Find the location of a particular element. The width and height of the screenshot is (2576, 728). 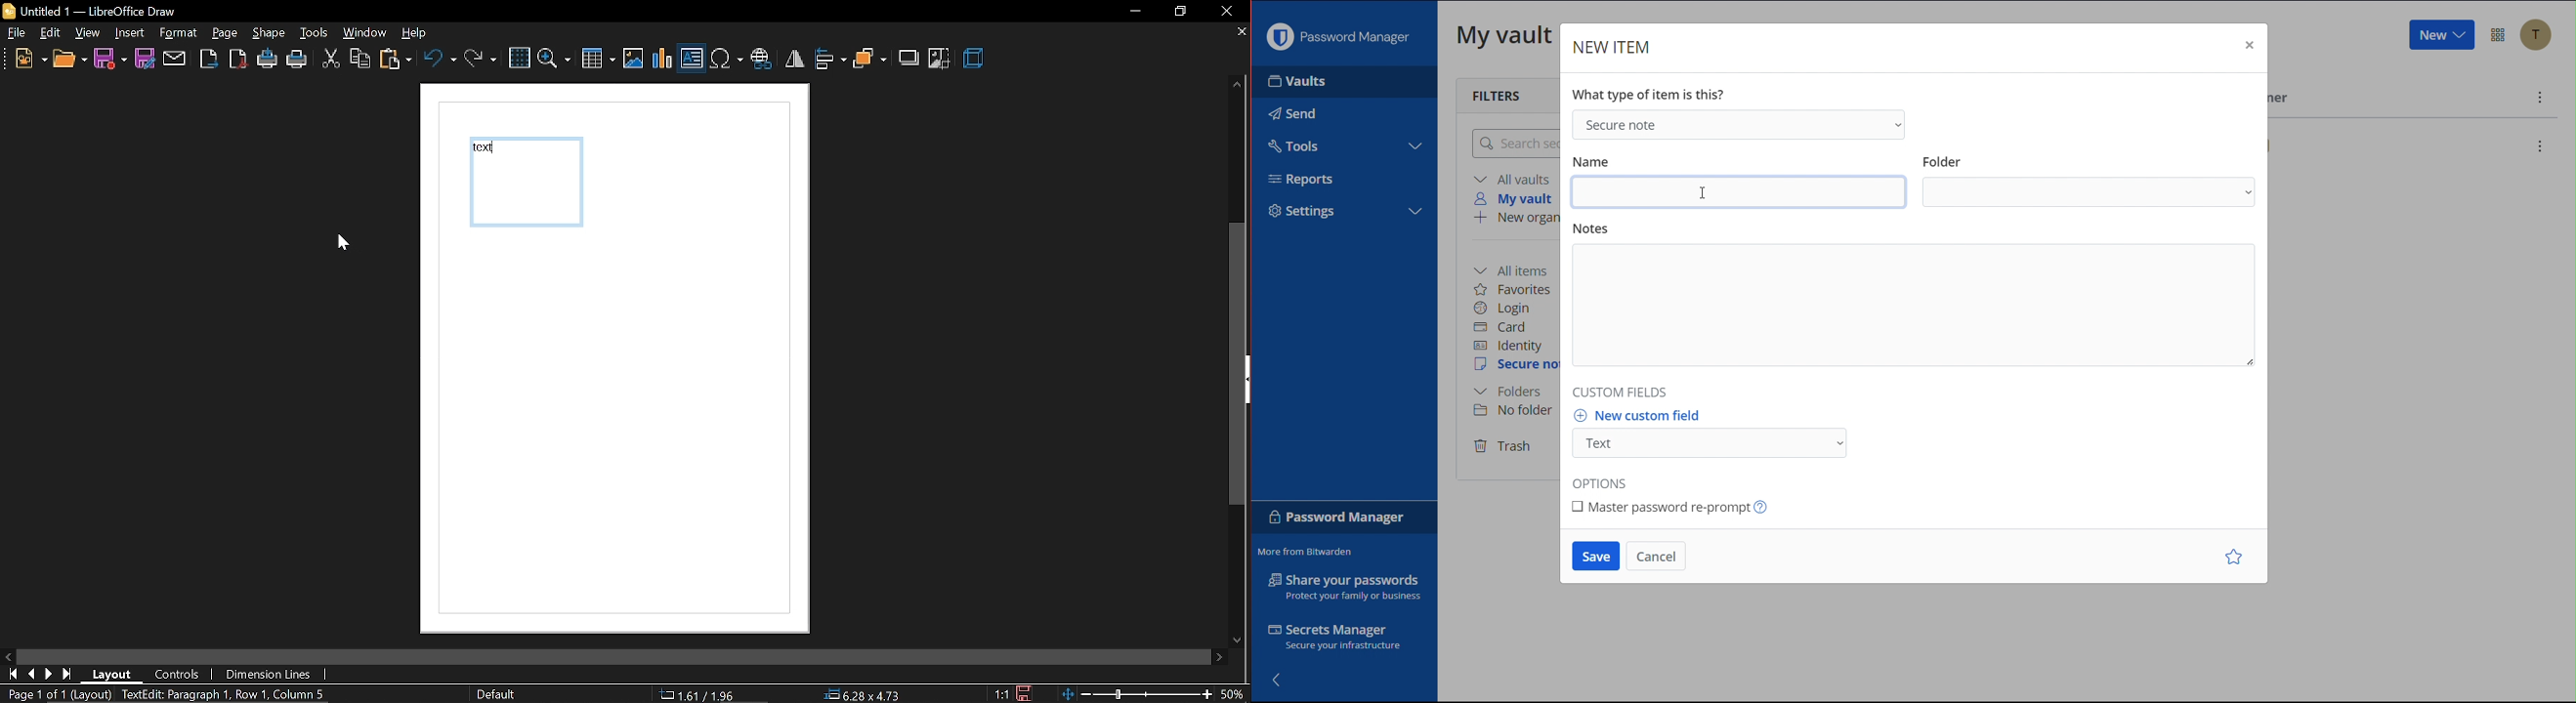

attach is located at coordinates (175, 59).